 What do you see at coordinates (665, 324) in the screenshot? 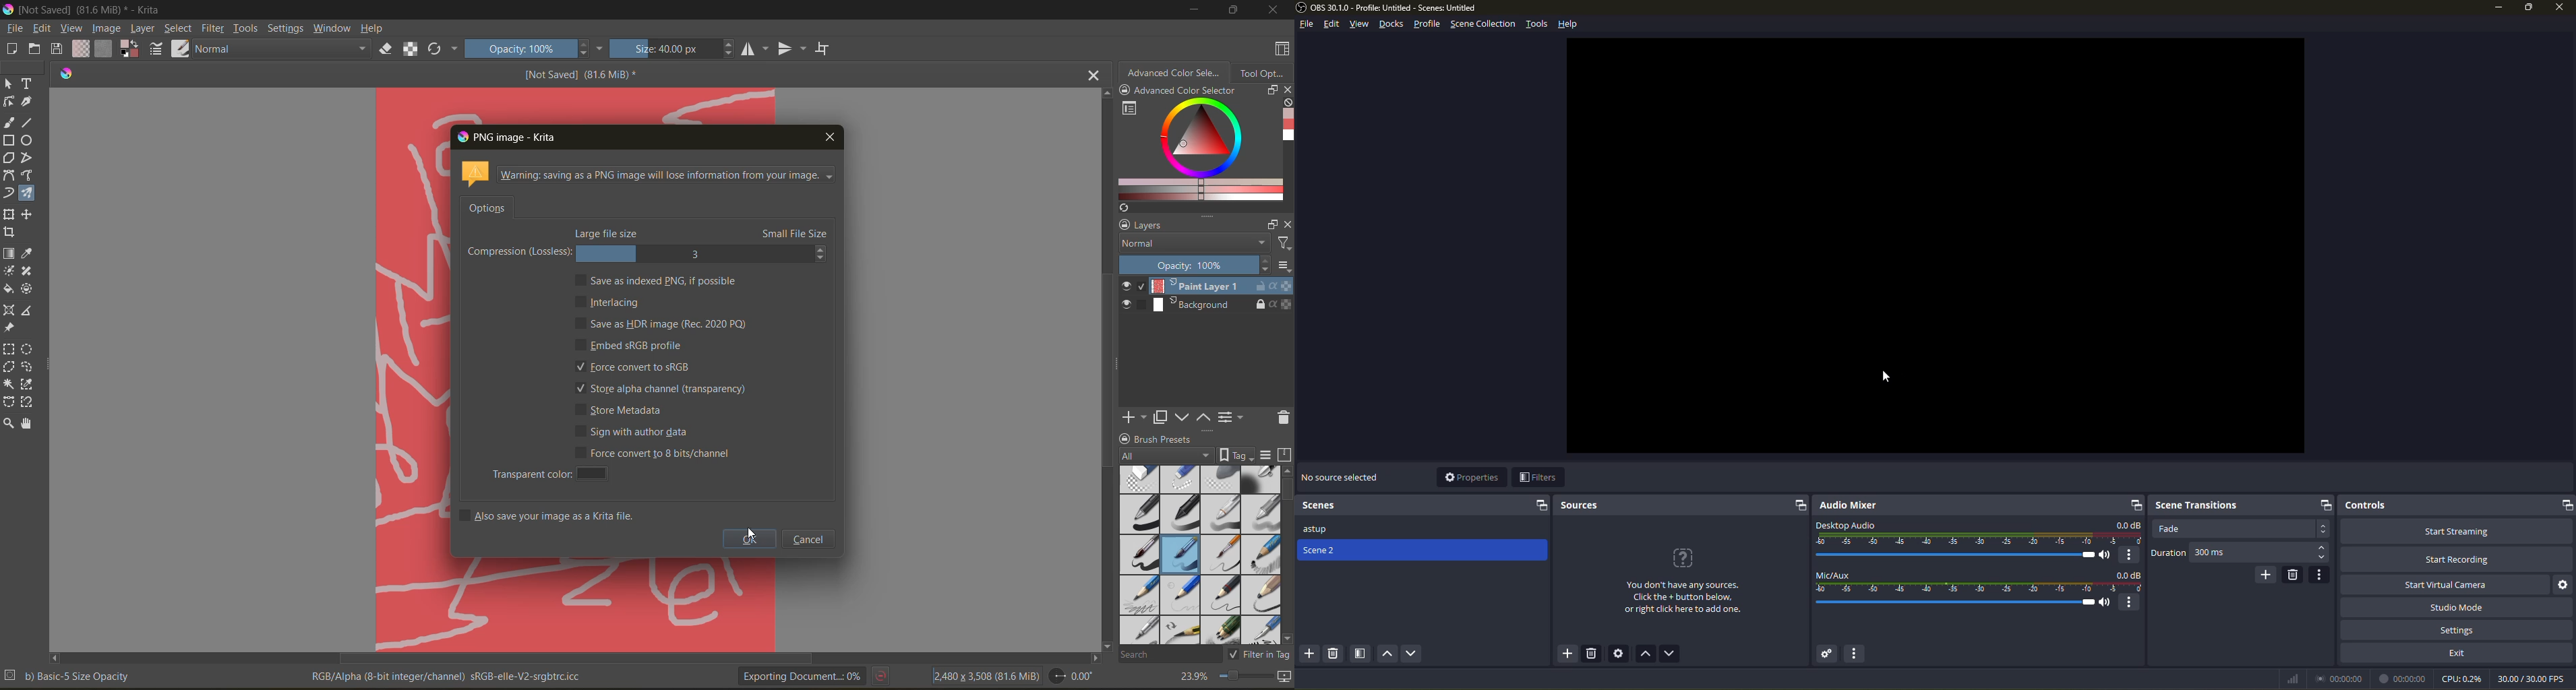
I see `save as hdr image` at bounding box center [665, 324].